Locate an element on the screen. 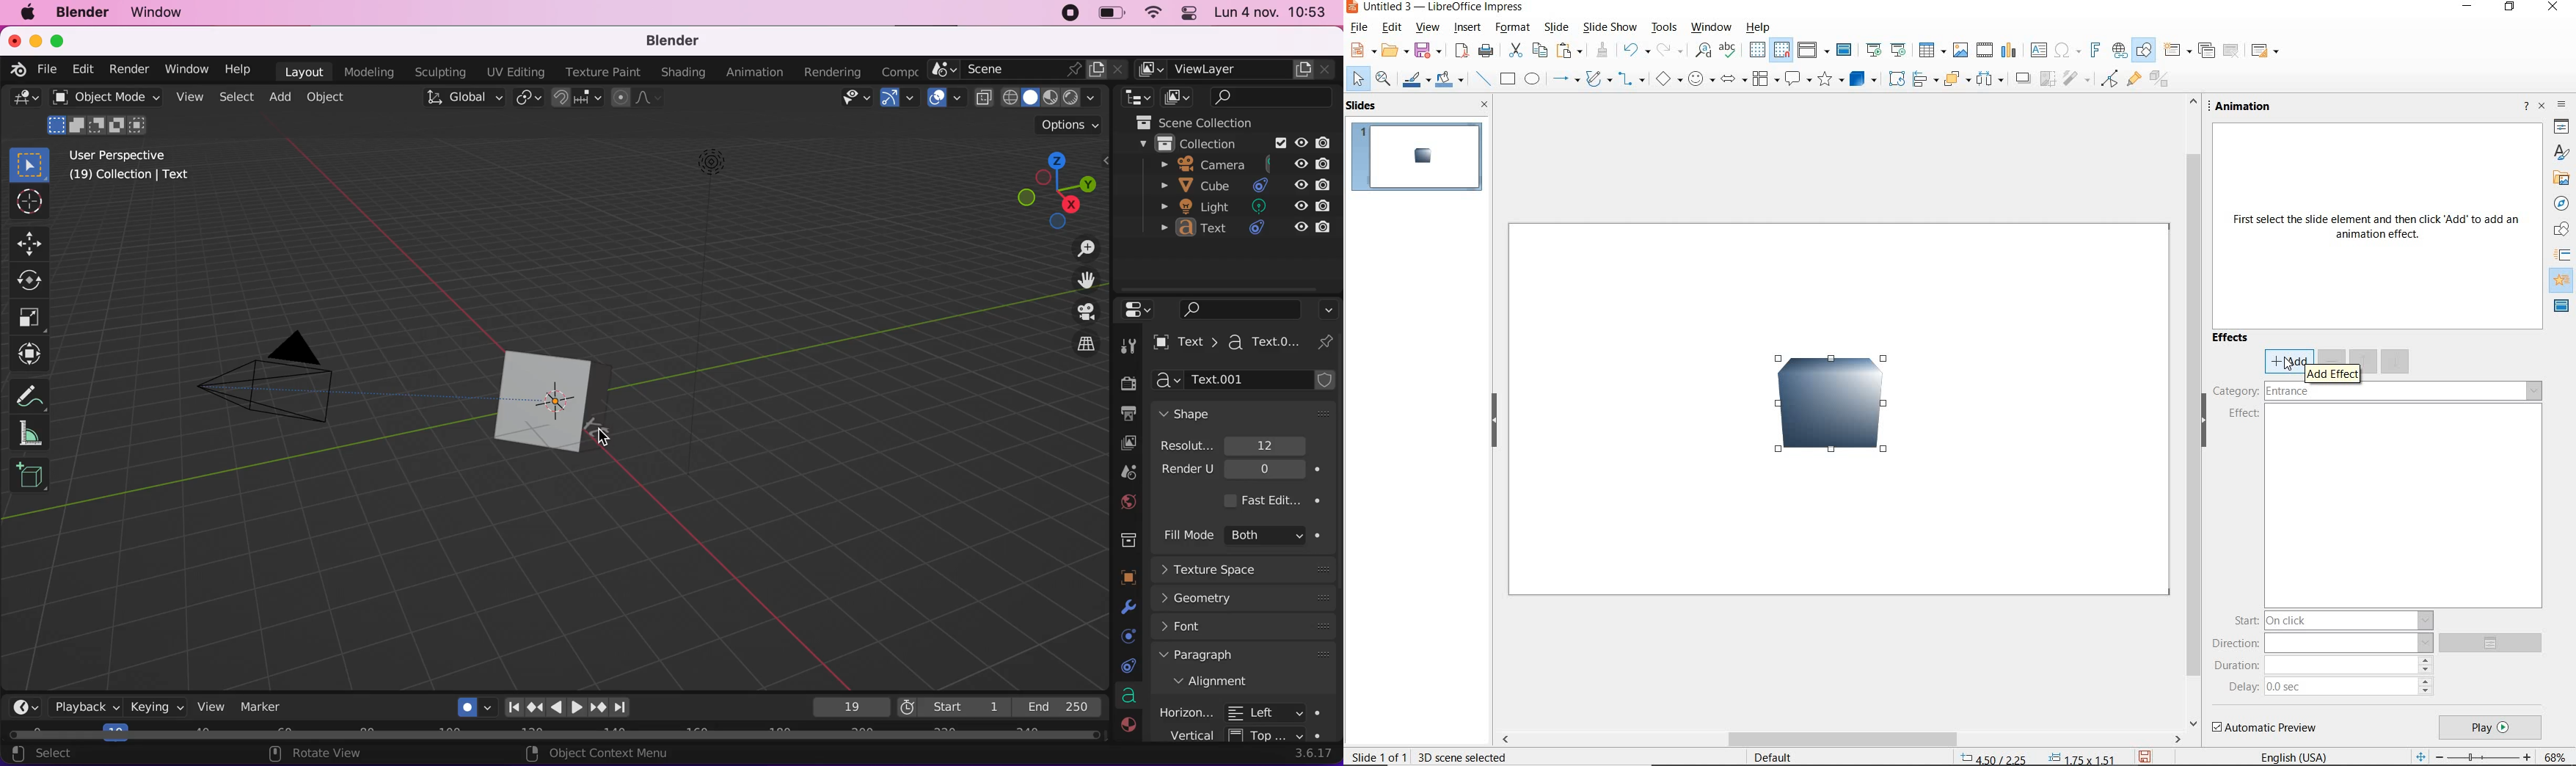  modifyers is located at coordinates (1130, 607).